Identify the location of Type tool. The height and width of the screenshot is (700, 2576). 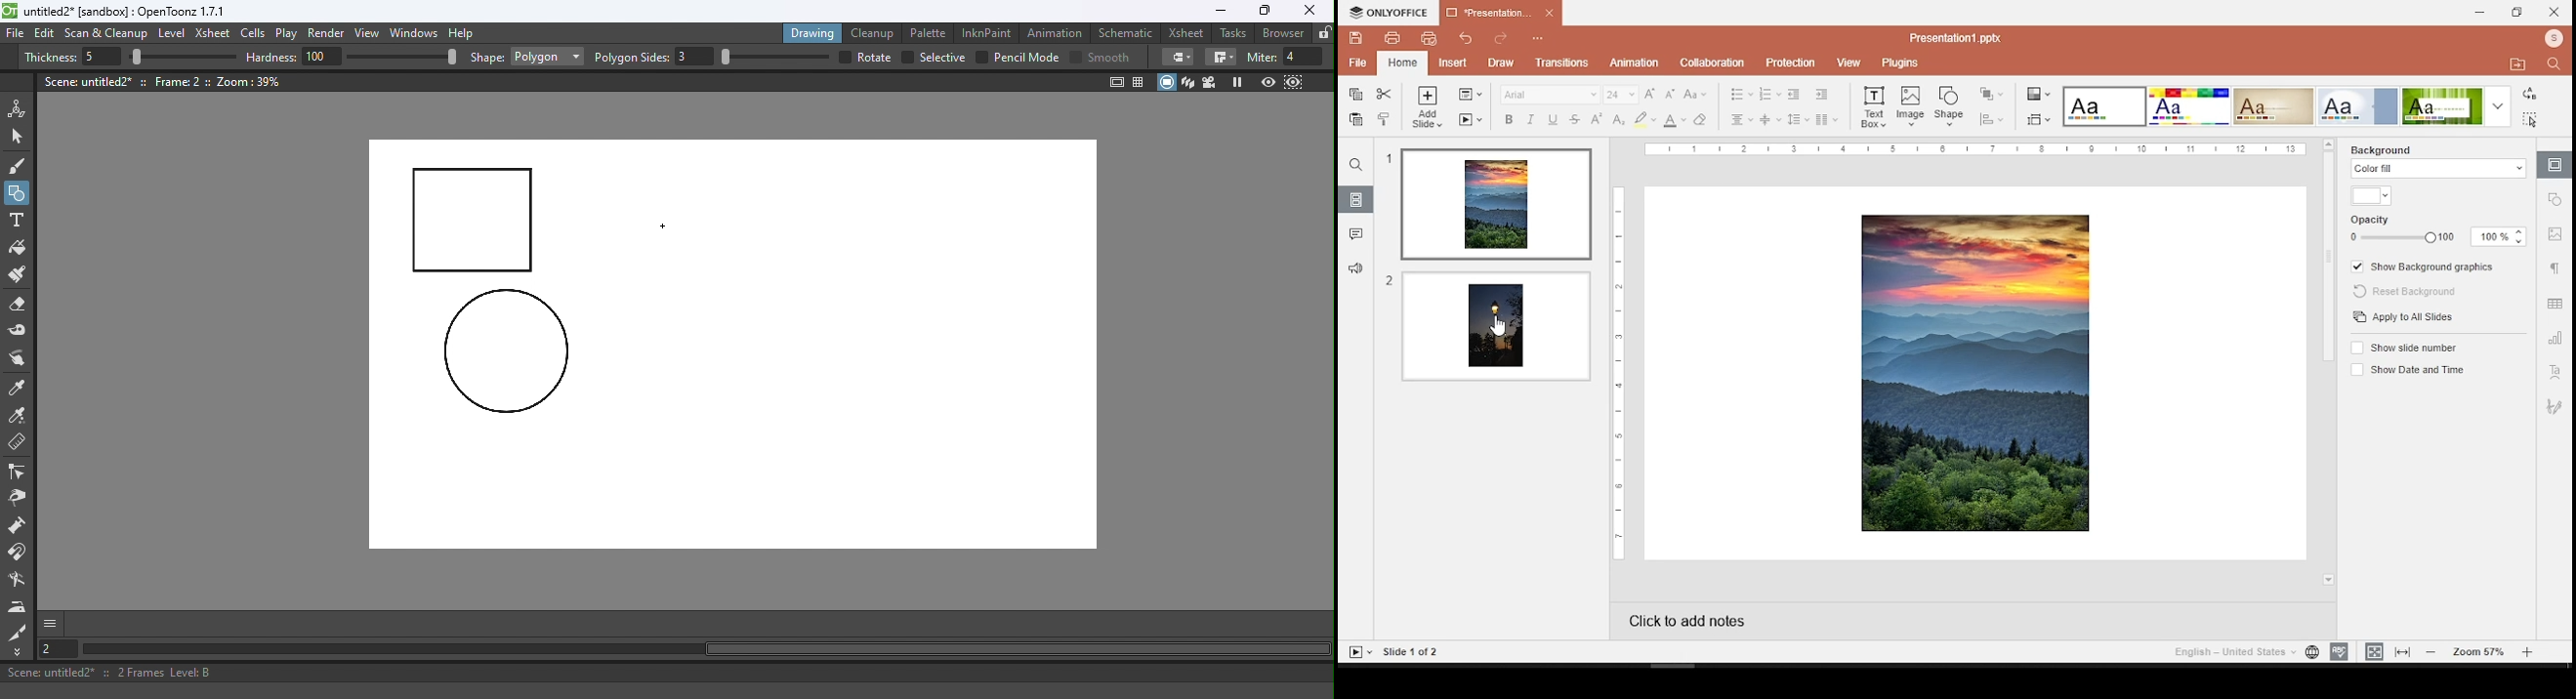
(17, 222).